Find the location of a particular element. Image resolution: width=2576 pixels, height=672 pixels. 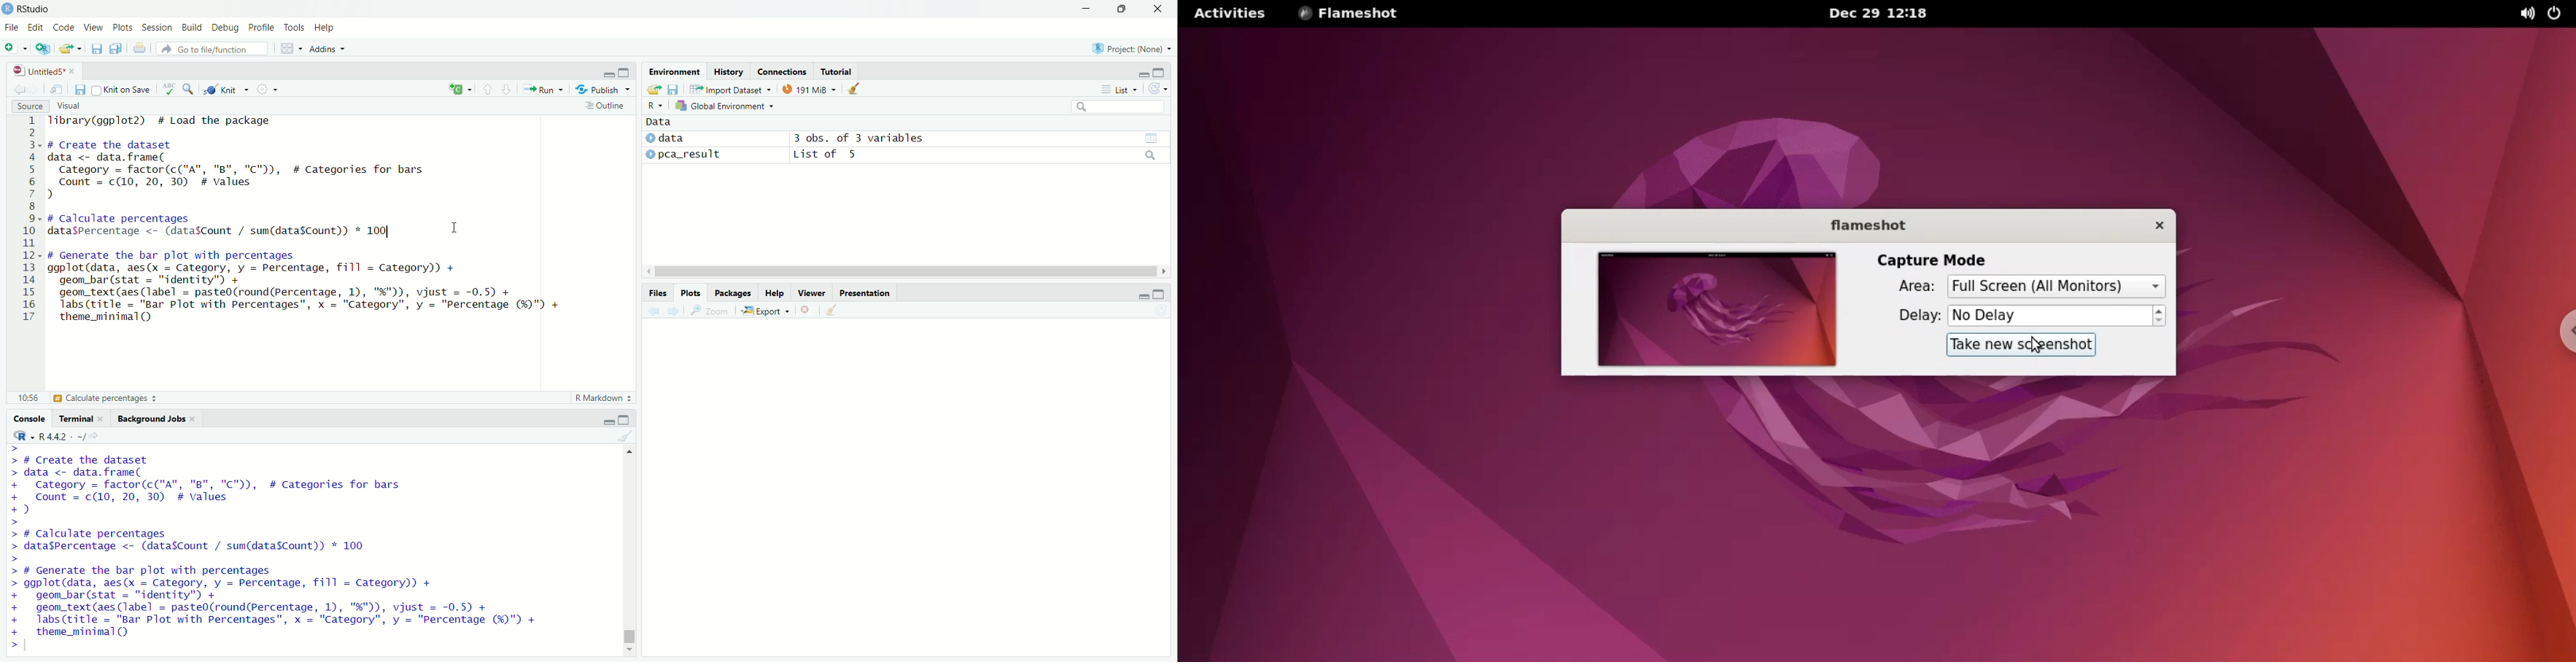

go to file/function is located at coordinates (213, 48).